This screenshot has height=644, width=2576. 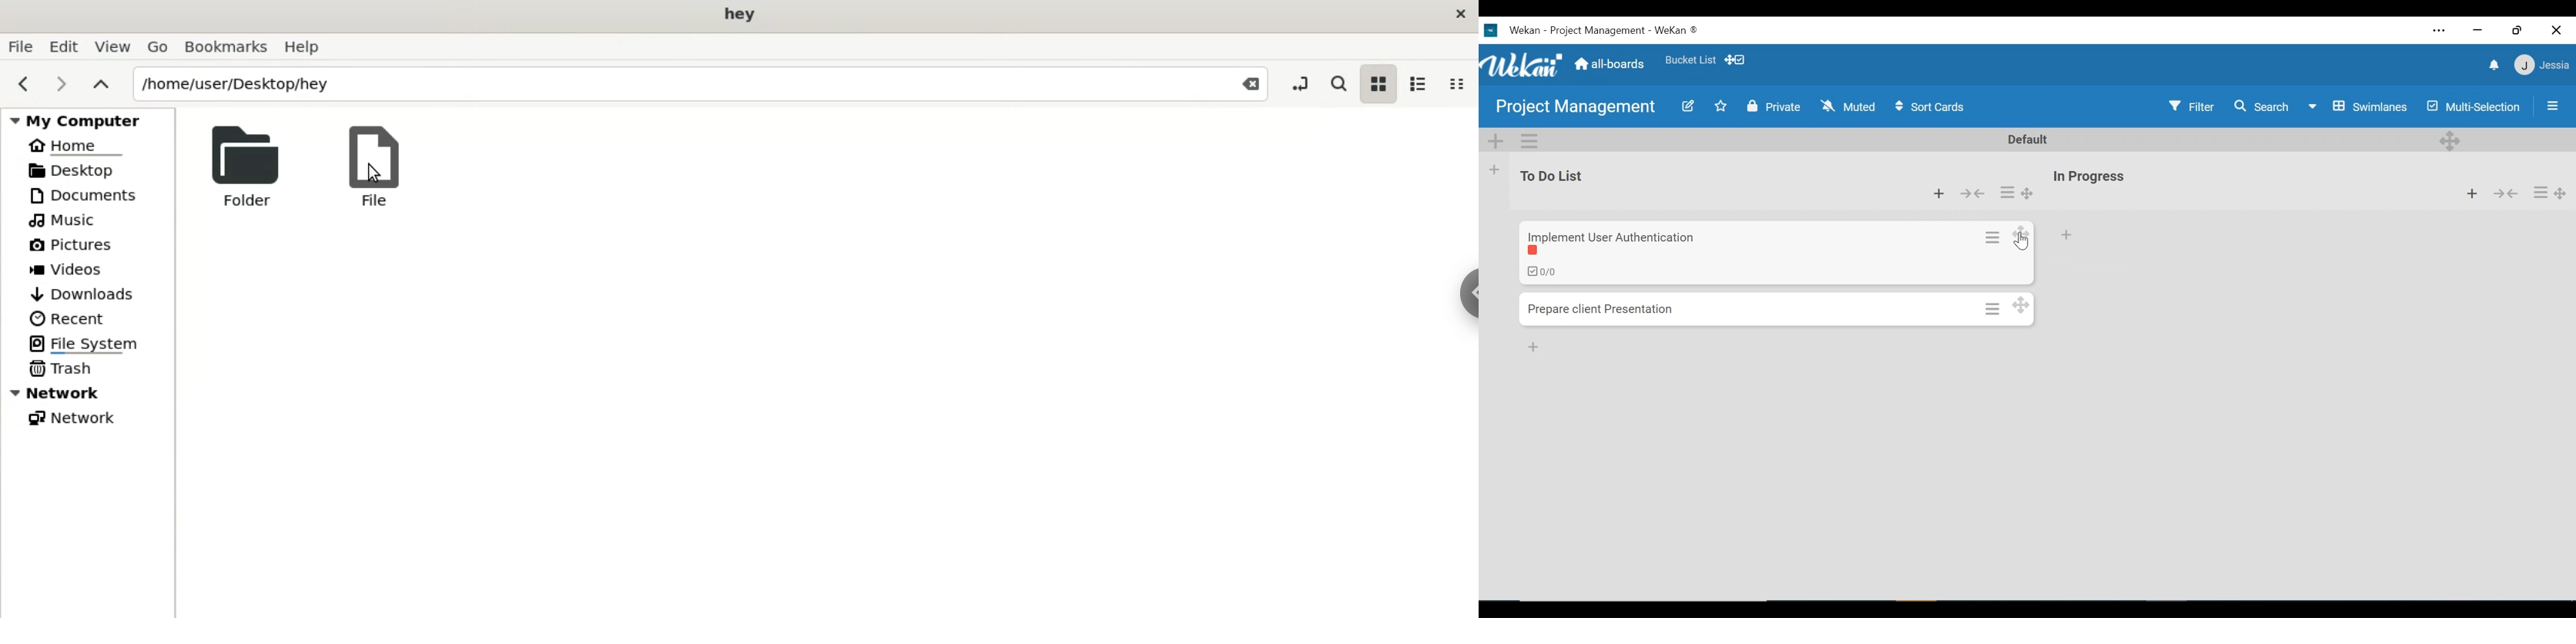 What do you see at coordinates (2021, 244) in the screenshot?
I see `Cursor` at bounding box center [2021, 244].